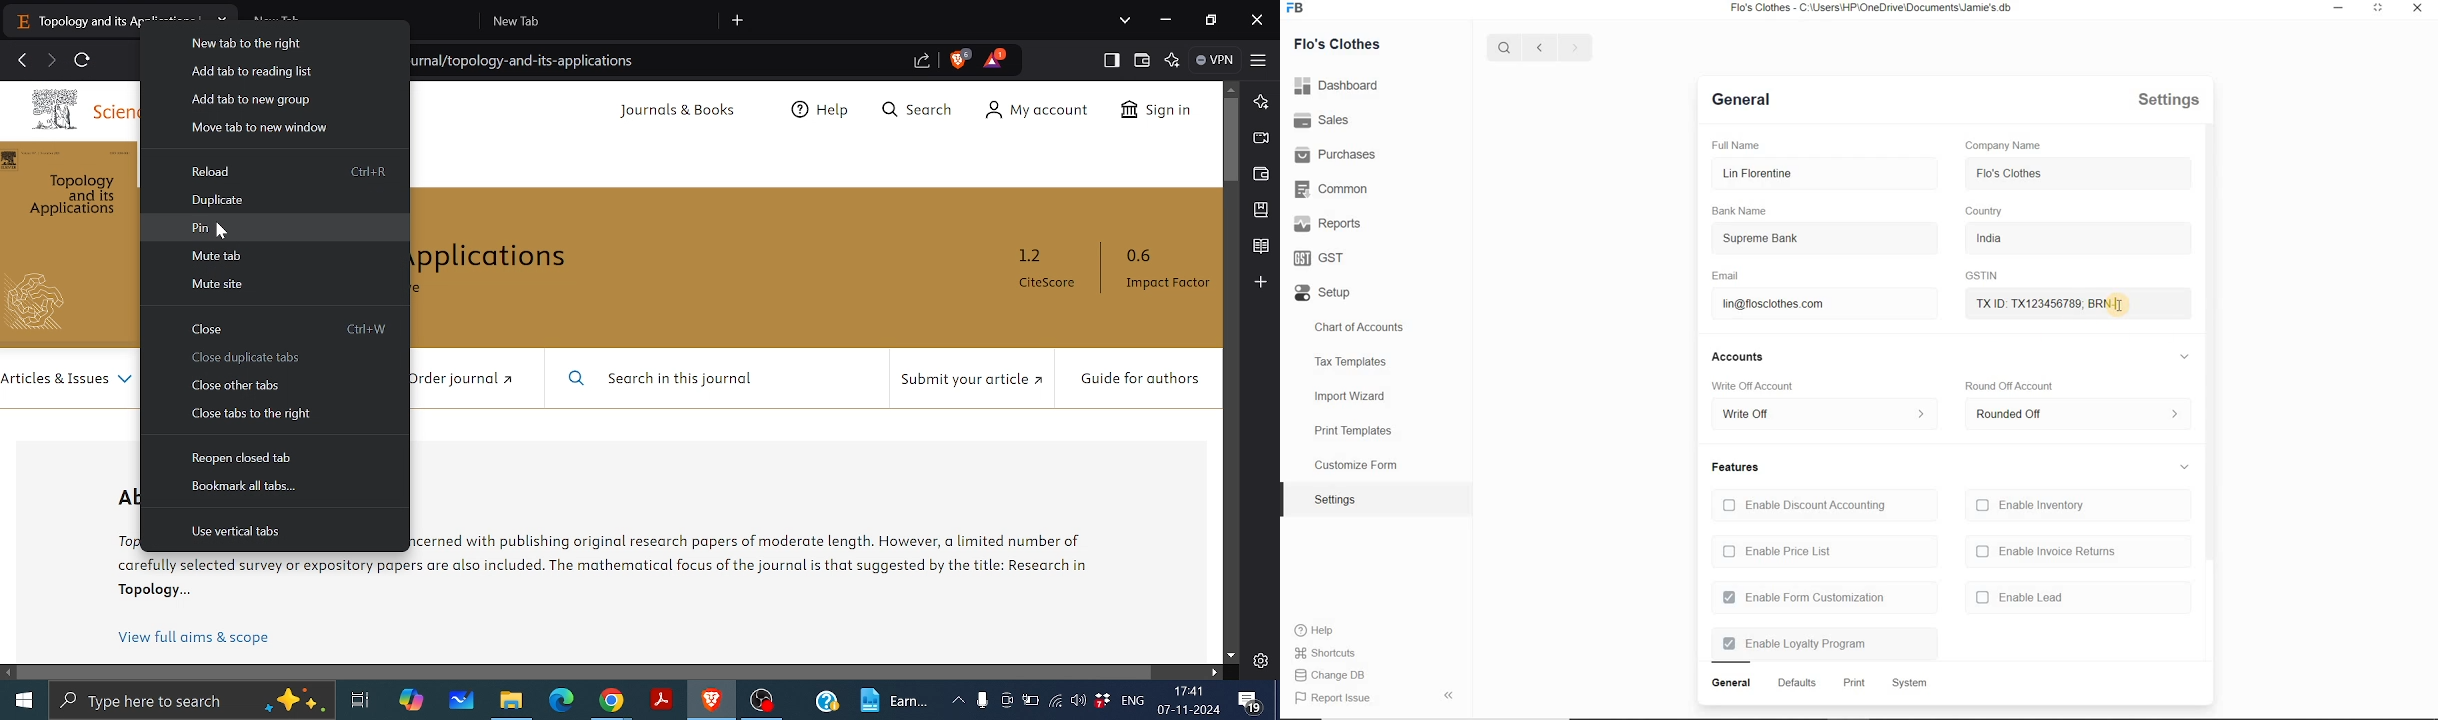 This screenshot has height=728, width=2464. Describe the element at coordinates (362, 701) in the screenshot. I see `Task View` at that location.